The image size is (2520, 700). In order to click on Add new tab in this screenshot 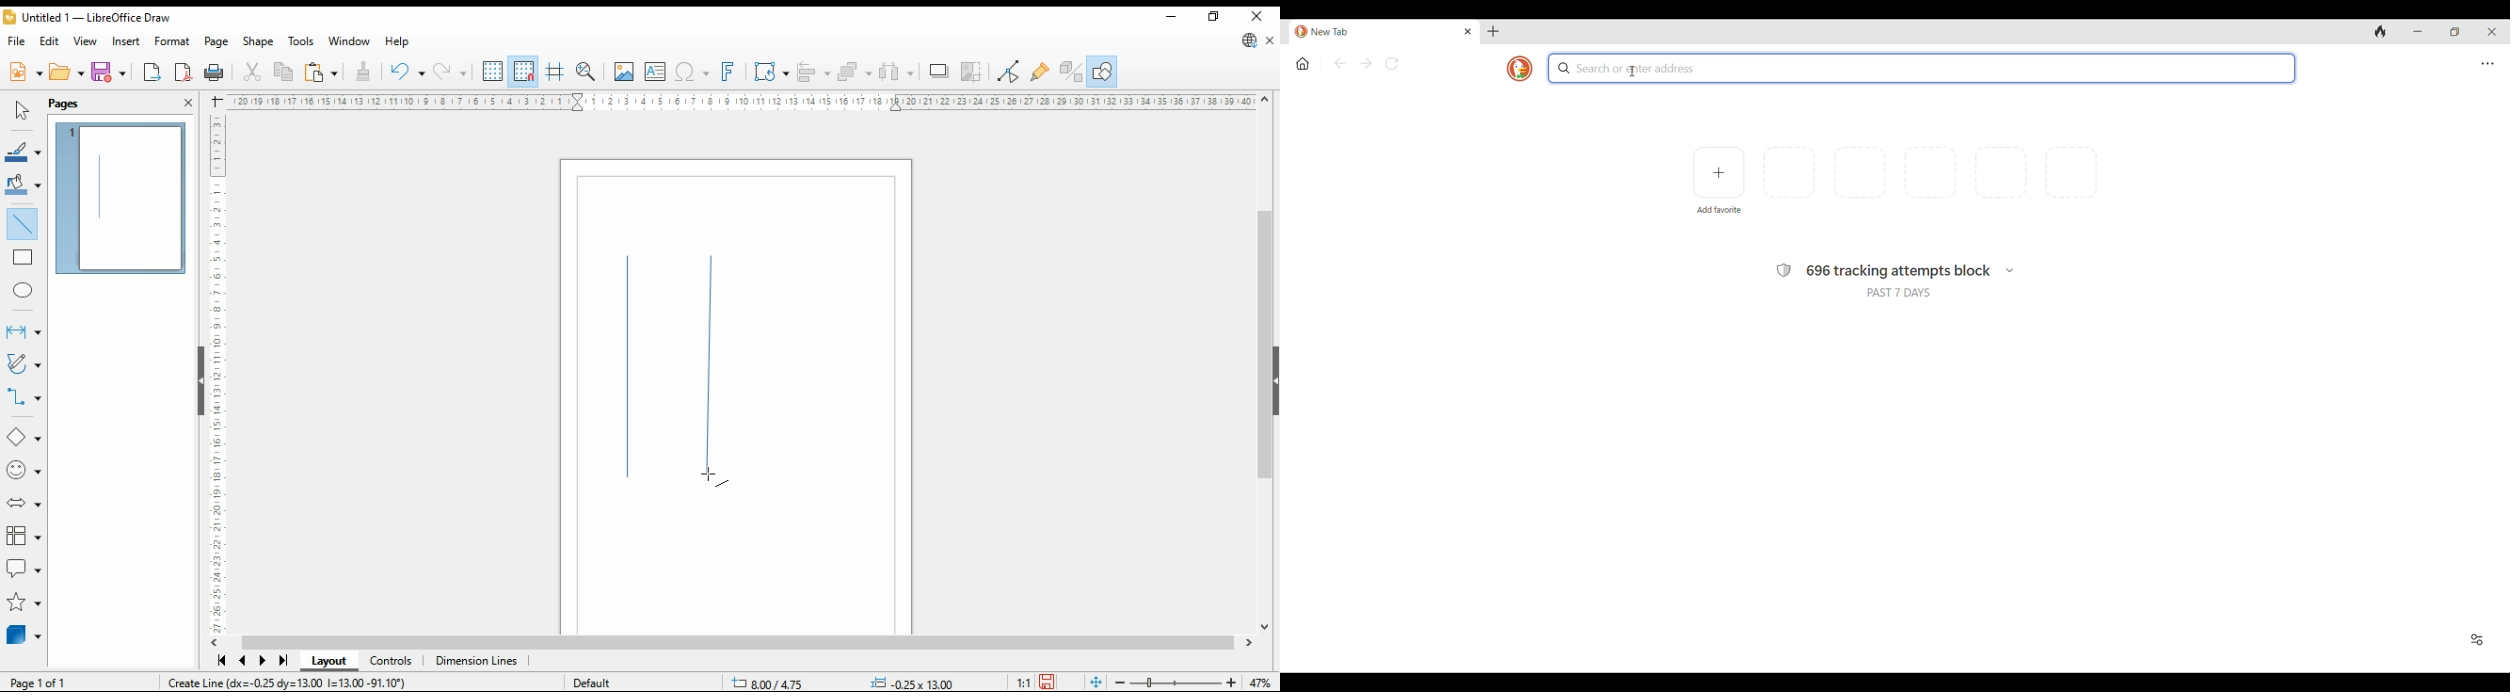, I will do `click(1493, 31)`.